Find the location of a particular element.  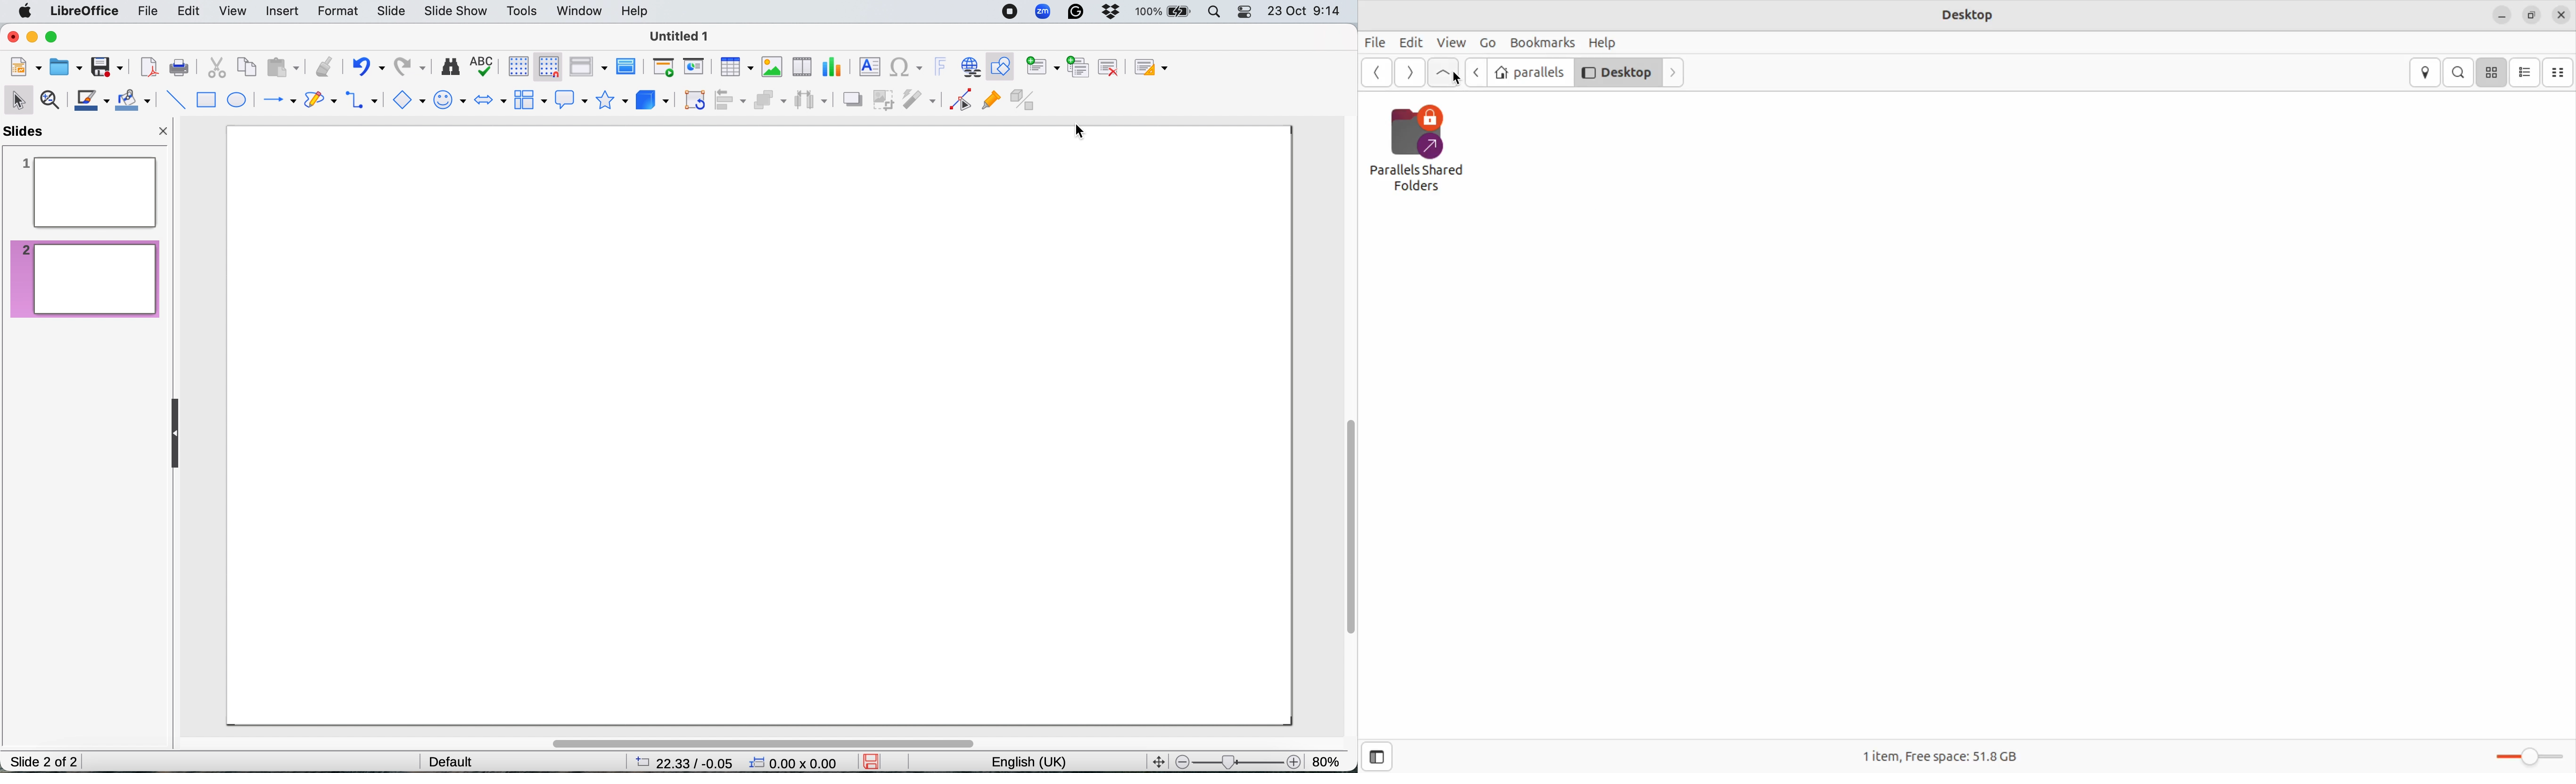

insert fontwork text is located at coordinates (941, 66).